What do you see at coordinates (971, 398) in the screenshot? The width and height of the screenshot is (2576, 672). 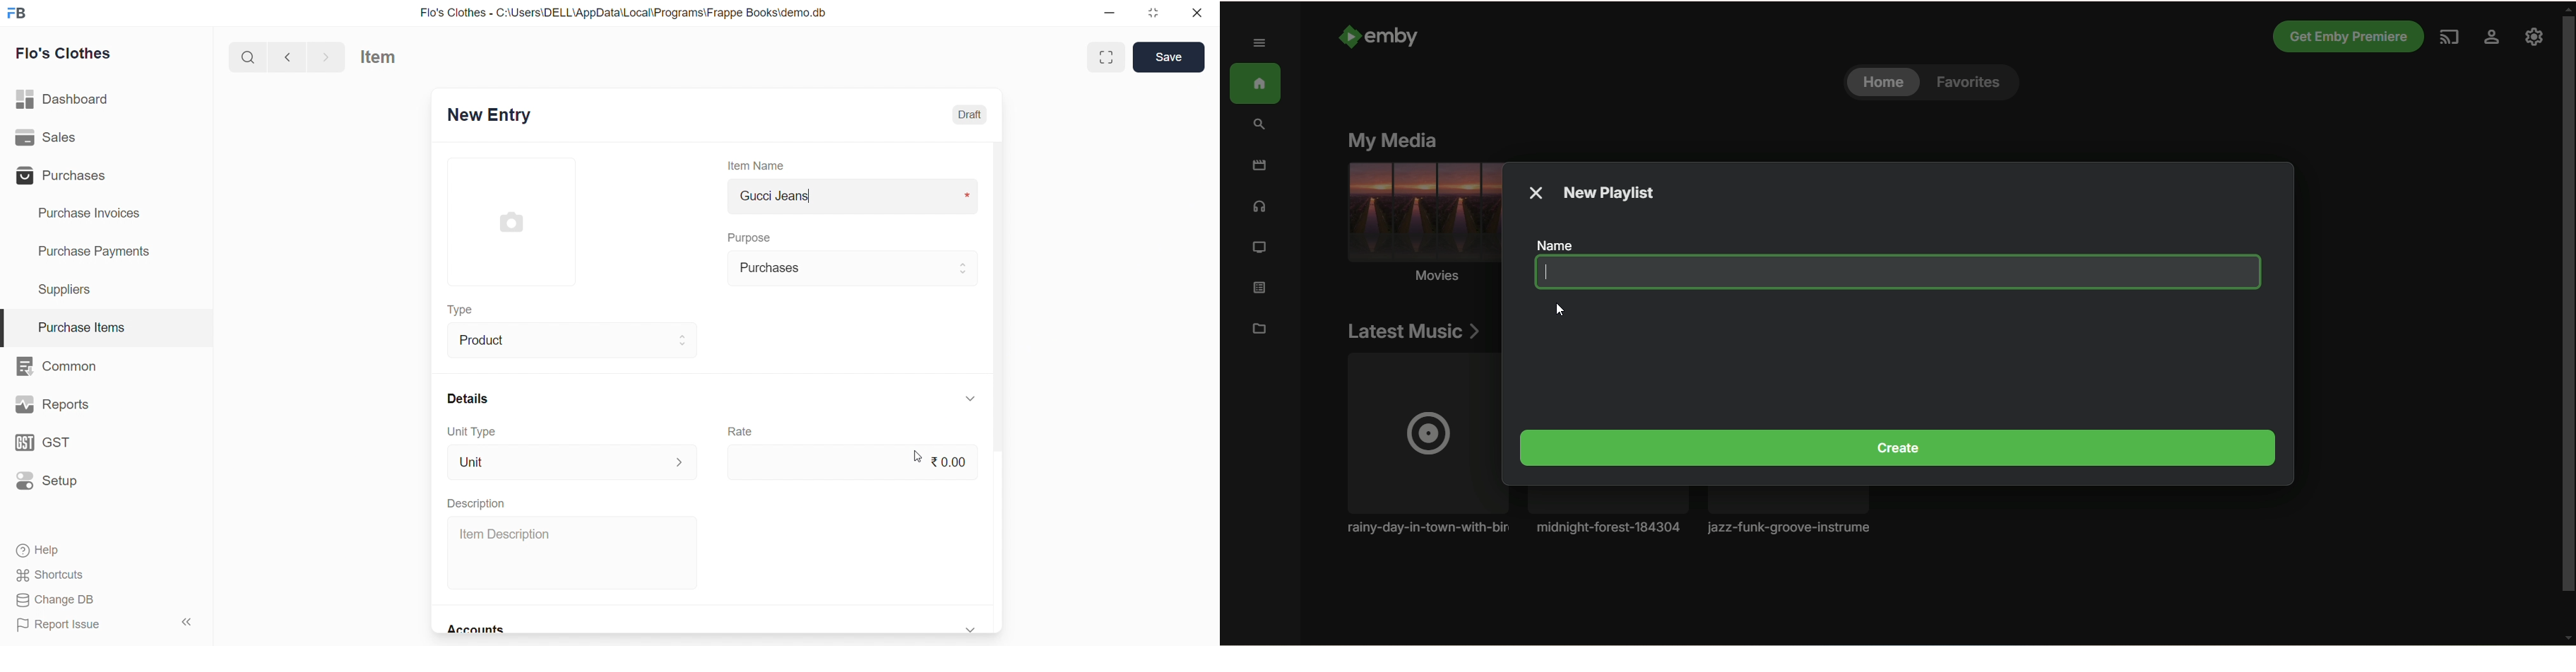 I see `expand/collapse` at bounding box center [971, 398].